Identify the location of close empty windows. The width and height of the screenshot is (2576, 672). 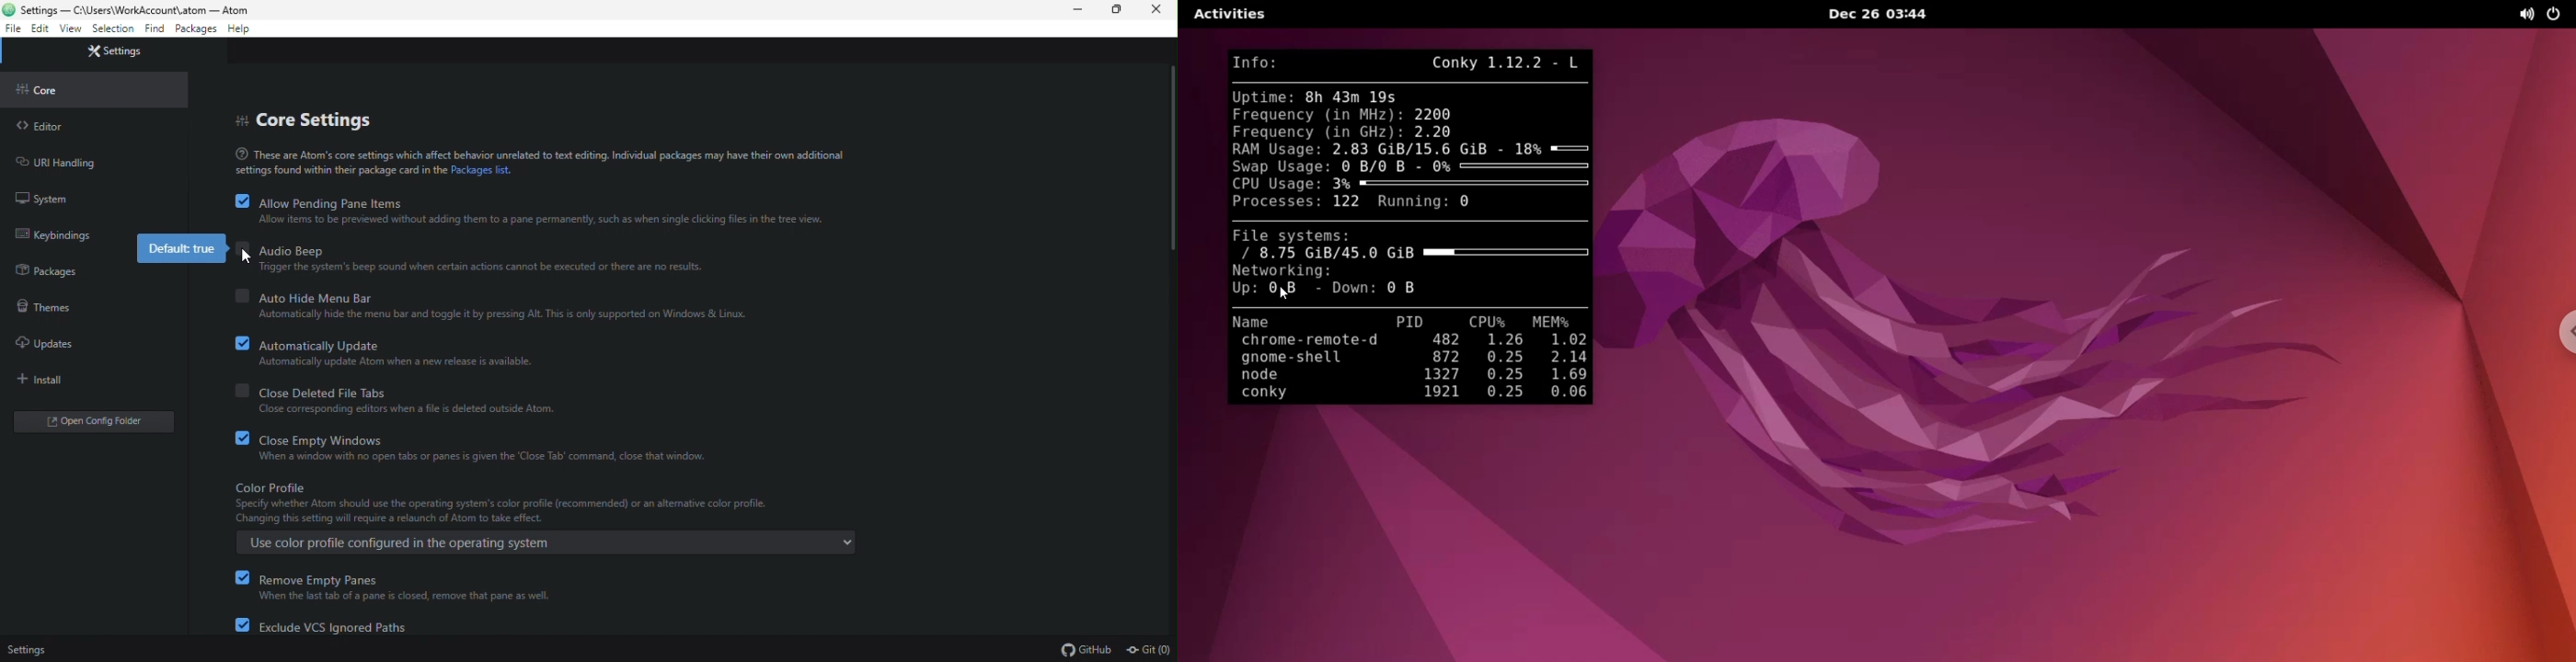
(470, 439).